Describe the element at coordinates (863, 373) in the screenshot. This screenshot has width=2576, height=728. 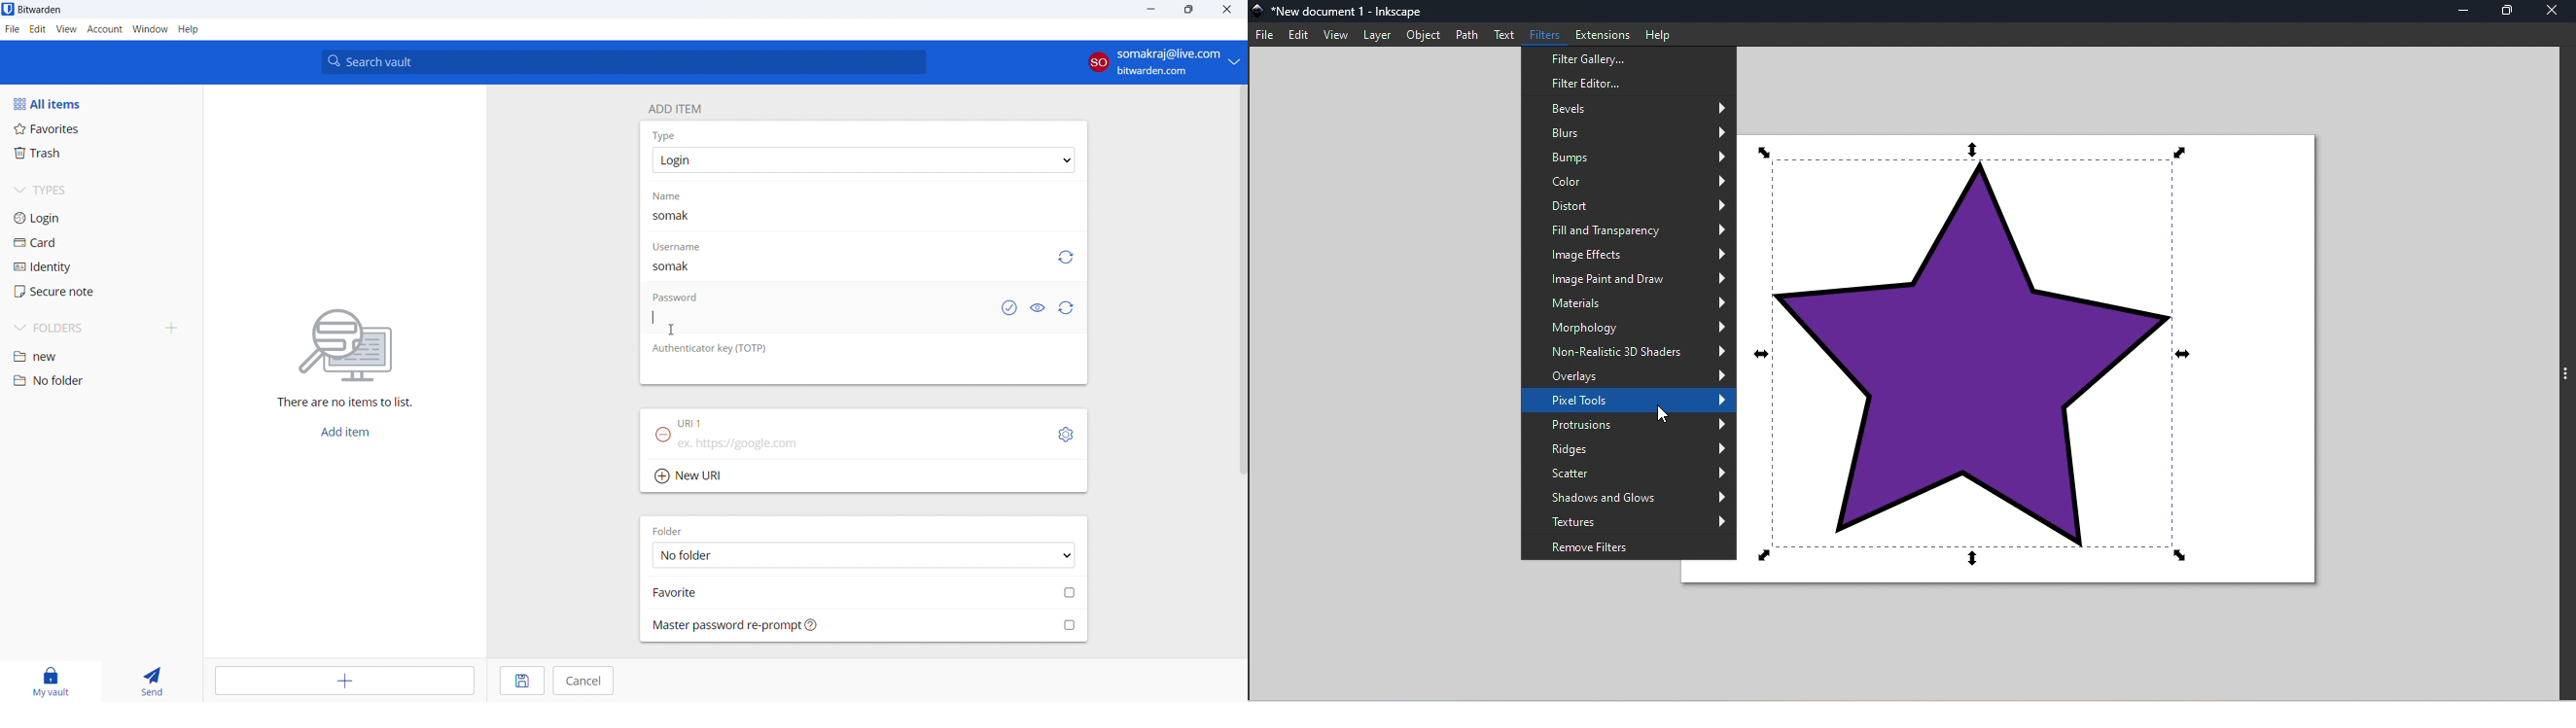
I see `add authenticator key` at that location.